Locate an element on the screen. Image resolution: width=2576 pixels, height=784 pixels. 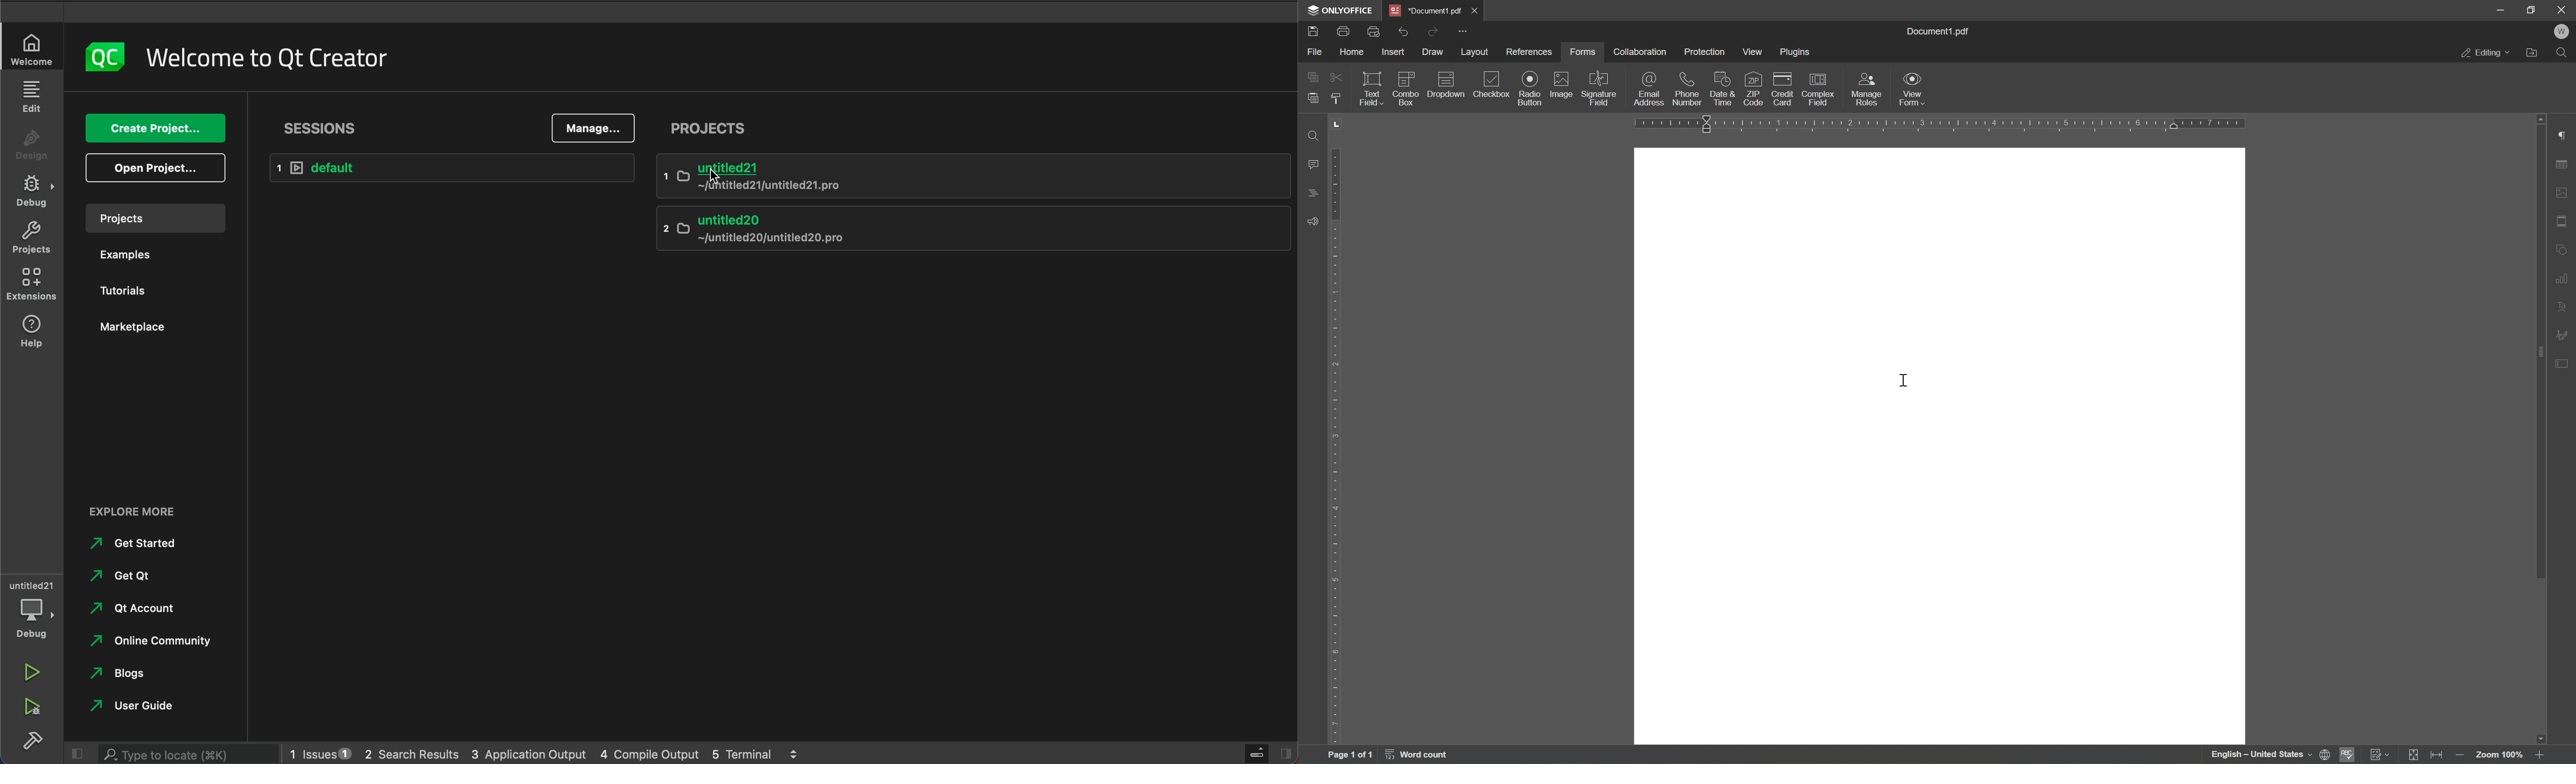
logs is located at coordinates (551, 755).